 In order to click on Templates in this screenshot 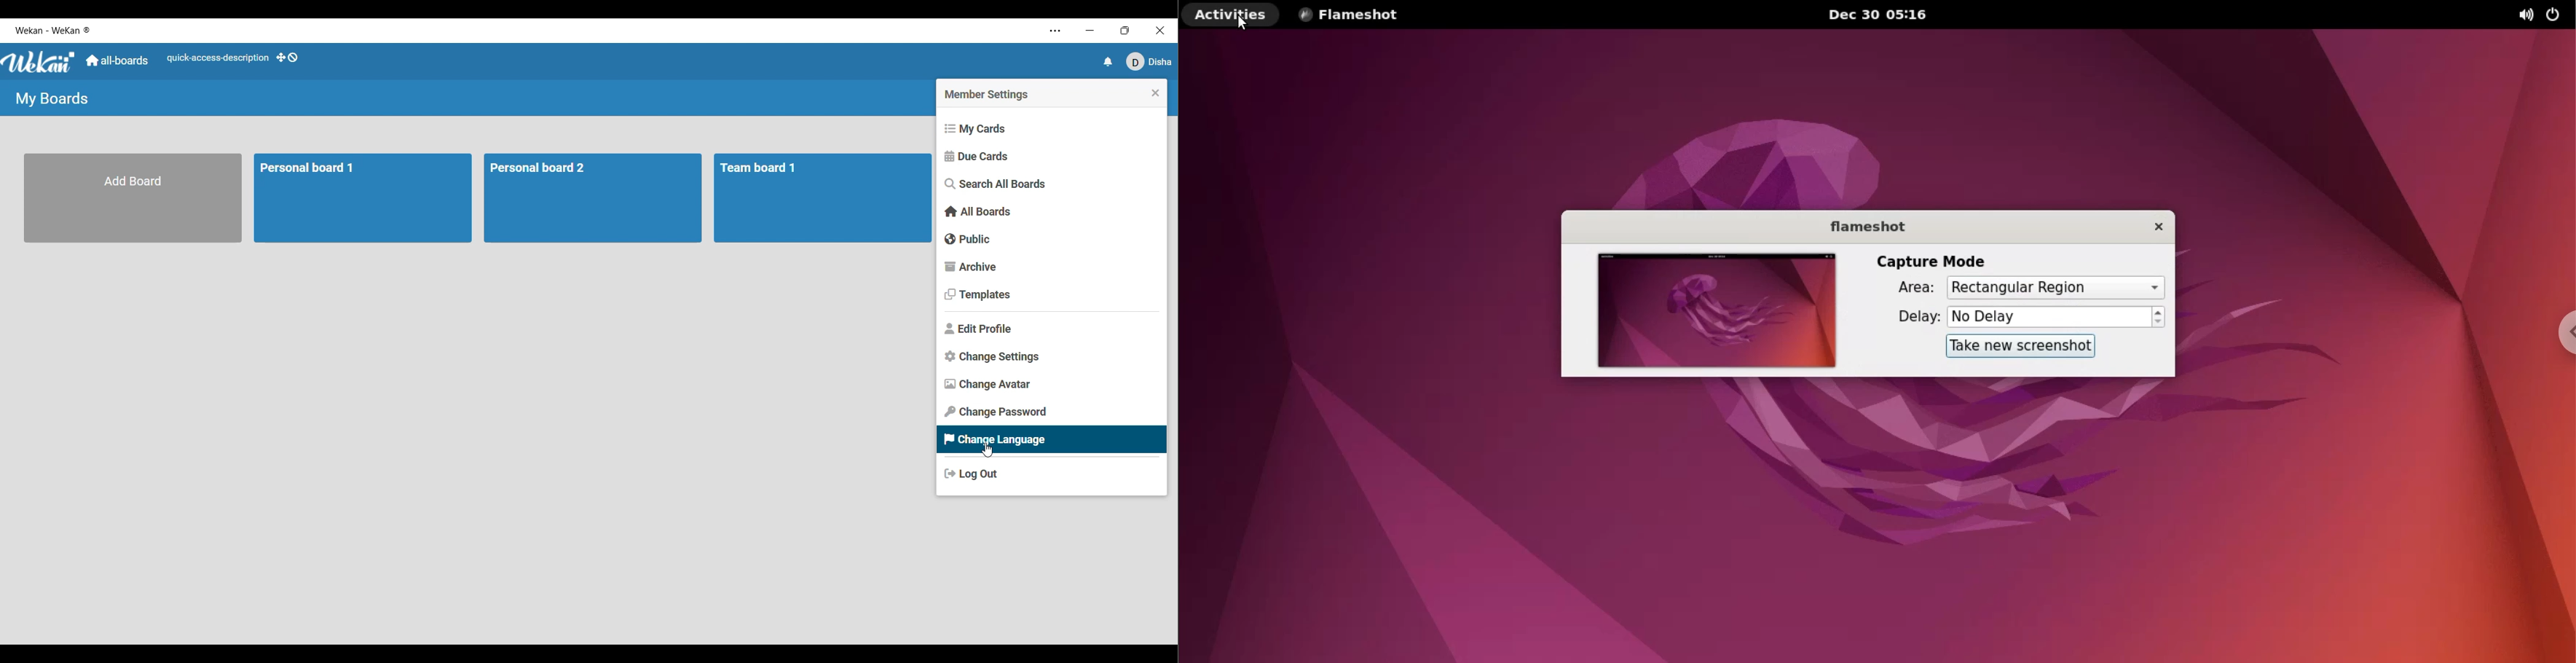, I will do `click(1052, 295)`.